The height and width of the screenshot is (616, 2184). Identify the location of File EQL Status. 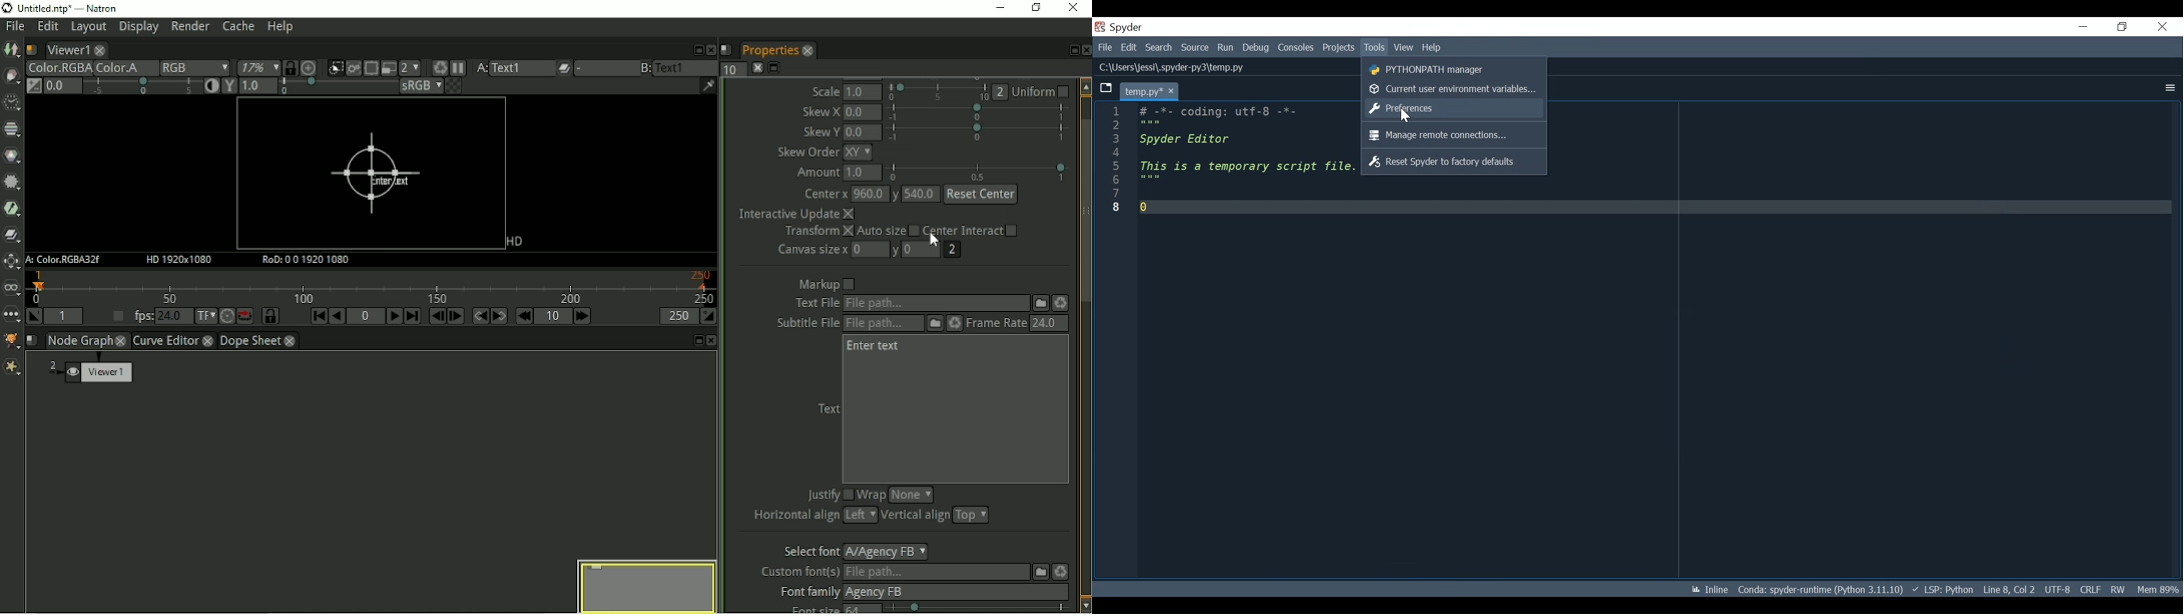
(2092, 589).